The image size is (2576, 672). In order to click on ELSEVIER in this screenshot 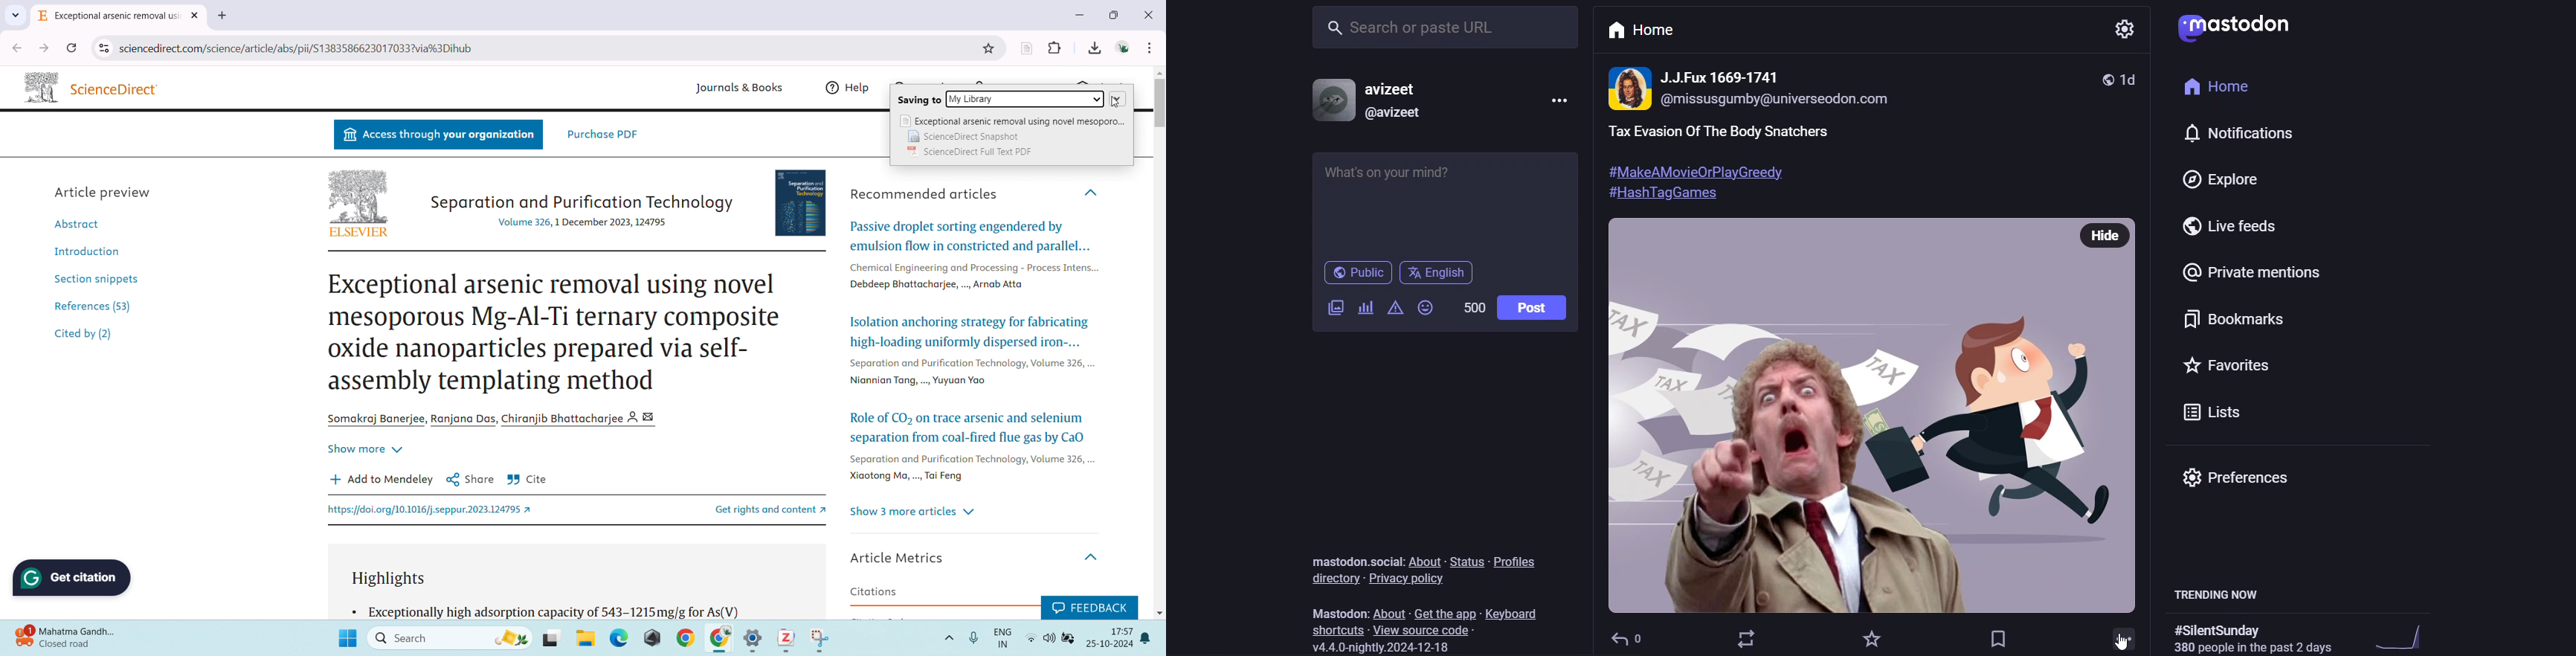, I will do `click(358, 233)`.